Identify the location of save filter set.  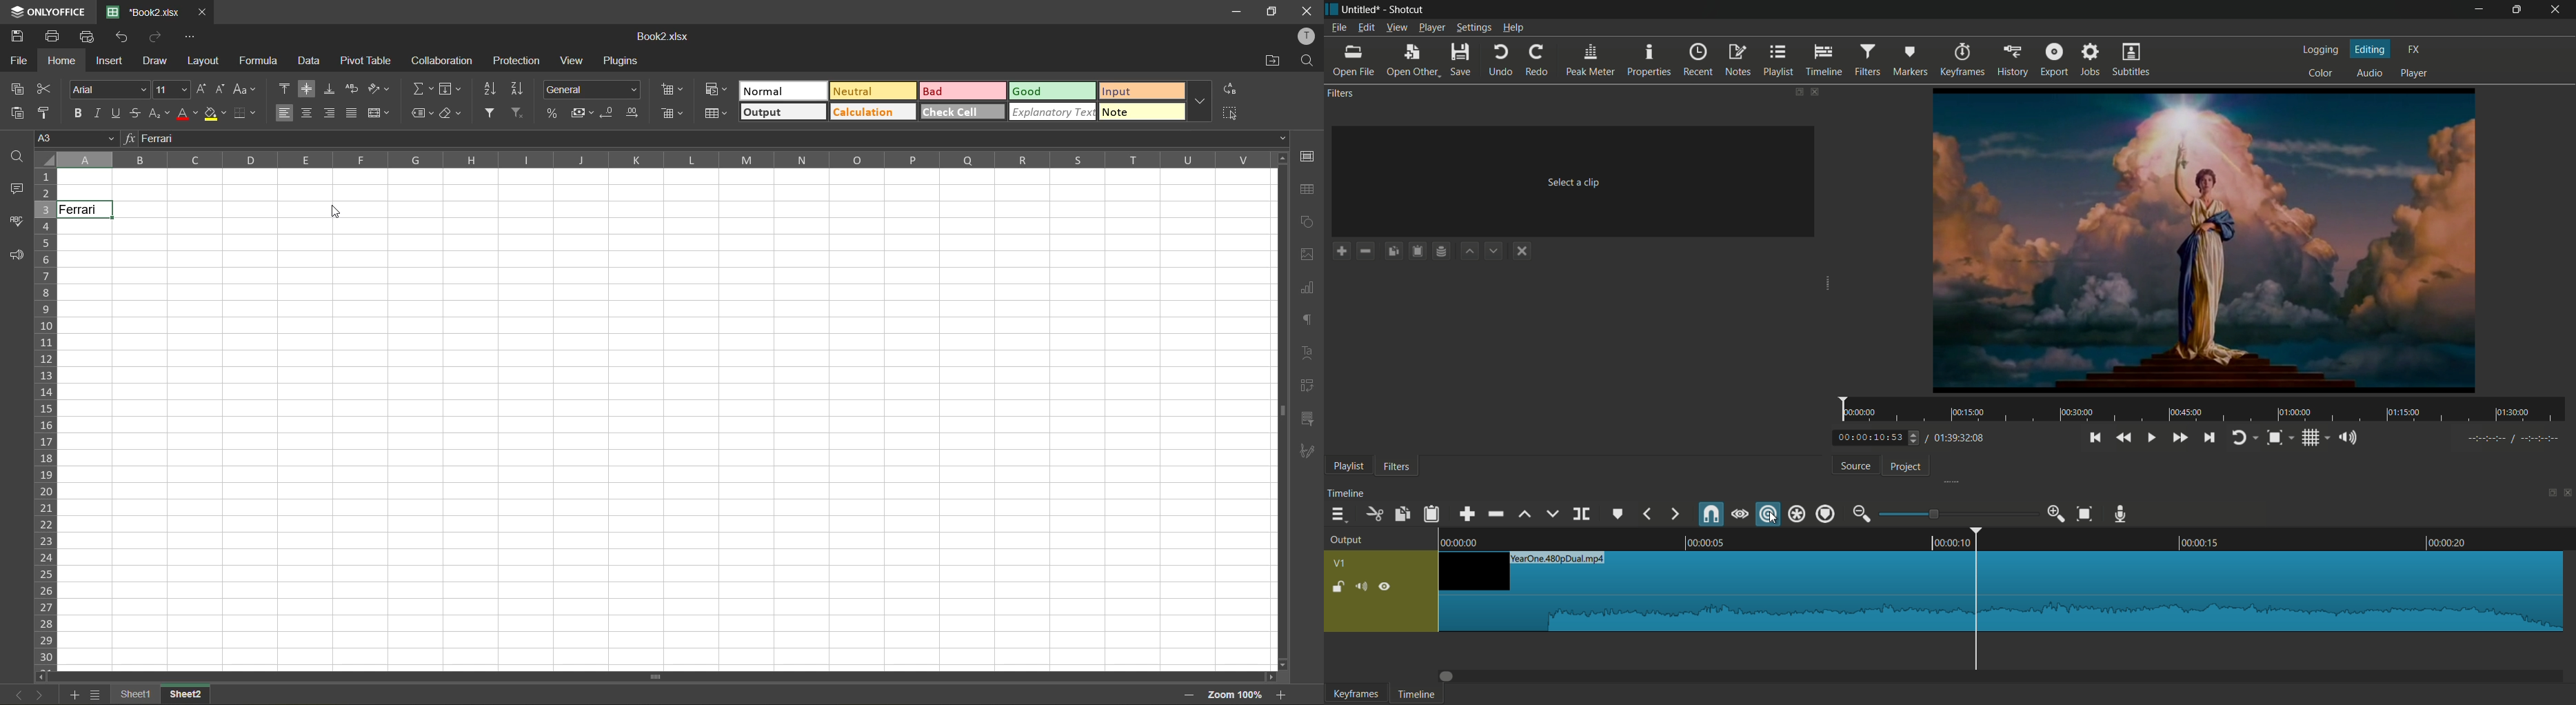
(1441, 250).